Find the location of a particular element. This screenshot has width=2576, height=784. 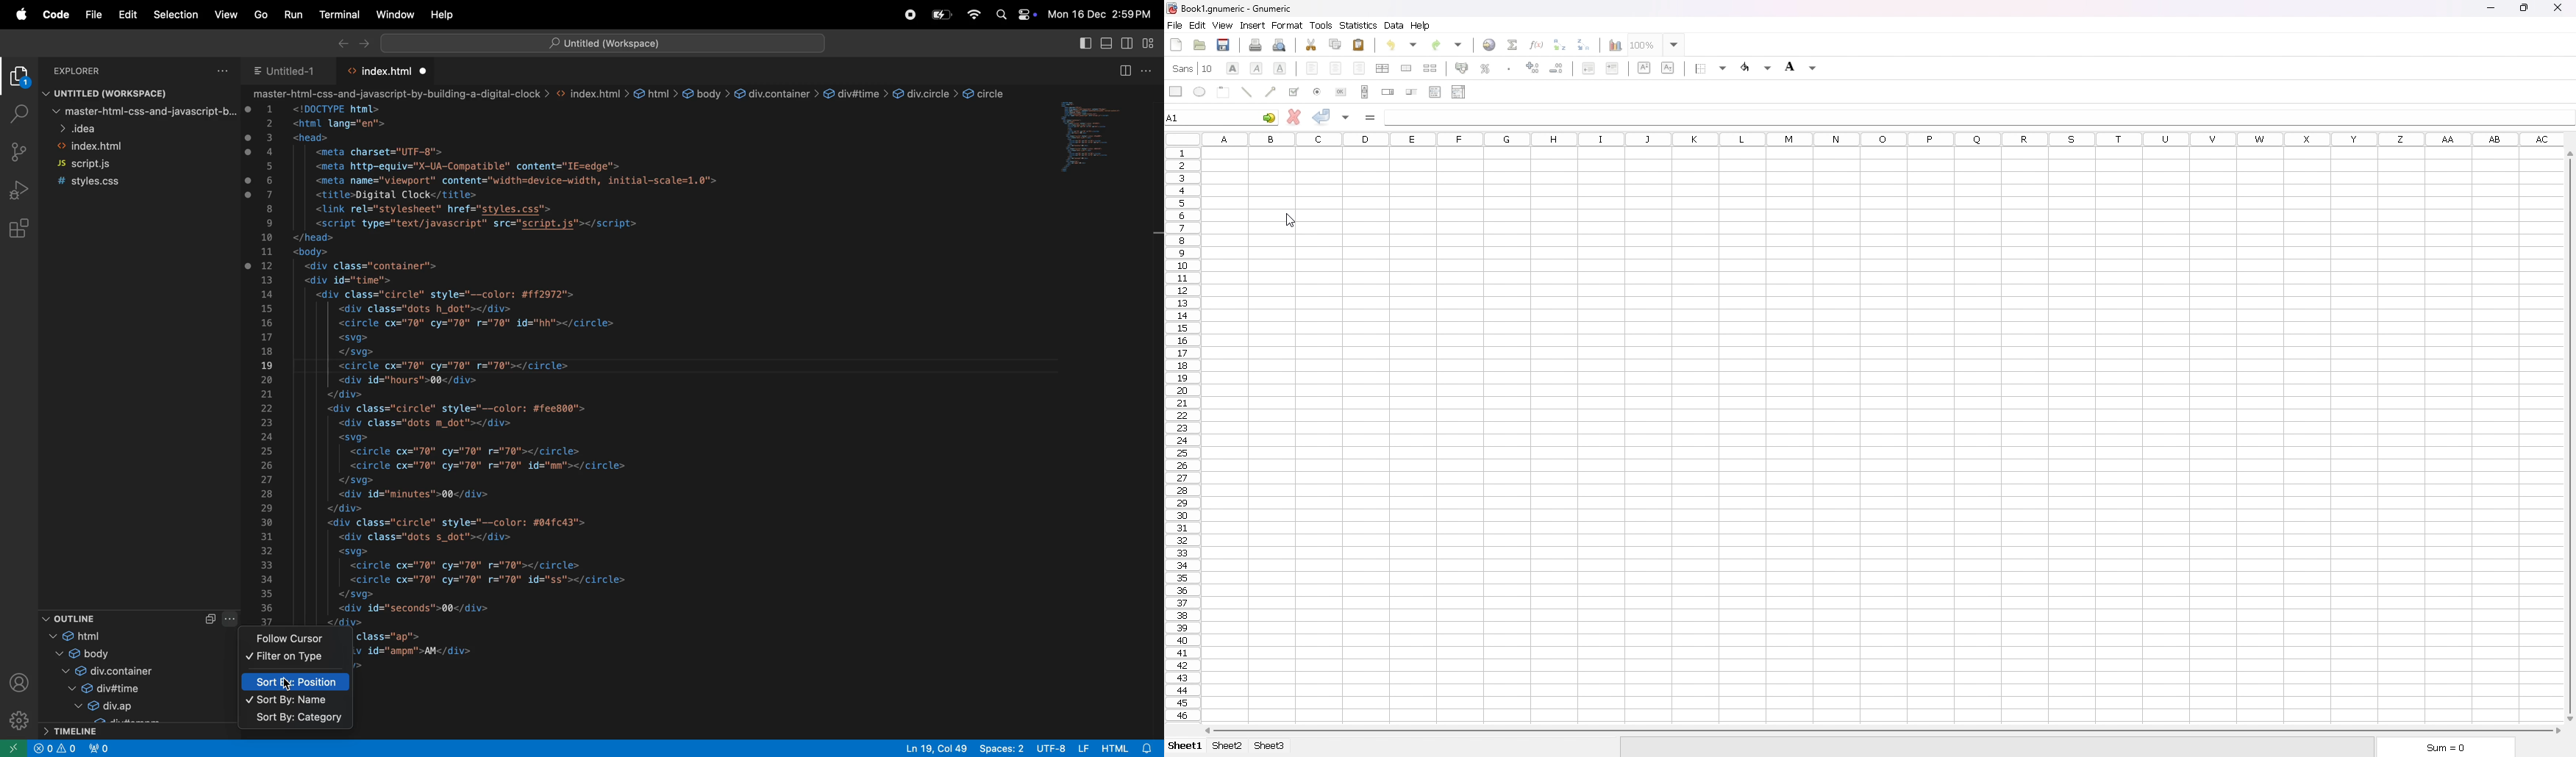

left align is located at coordinates (1313, 68).